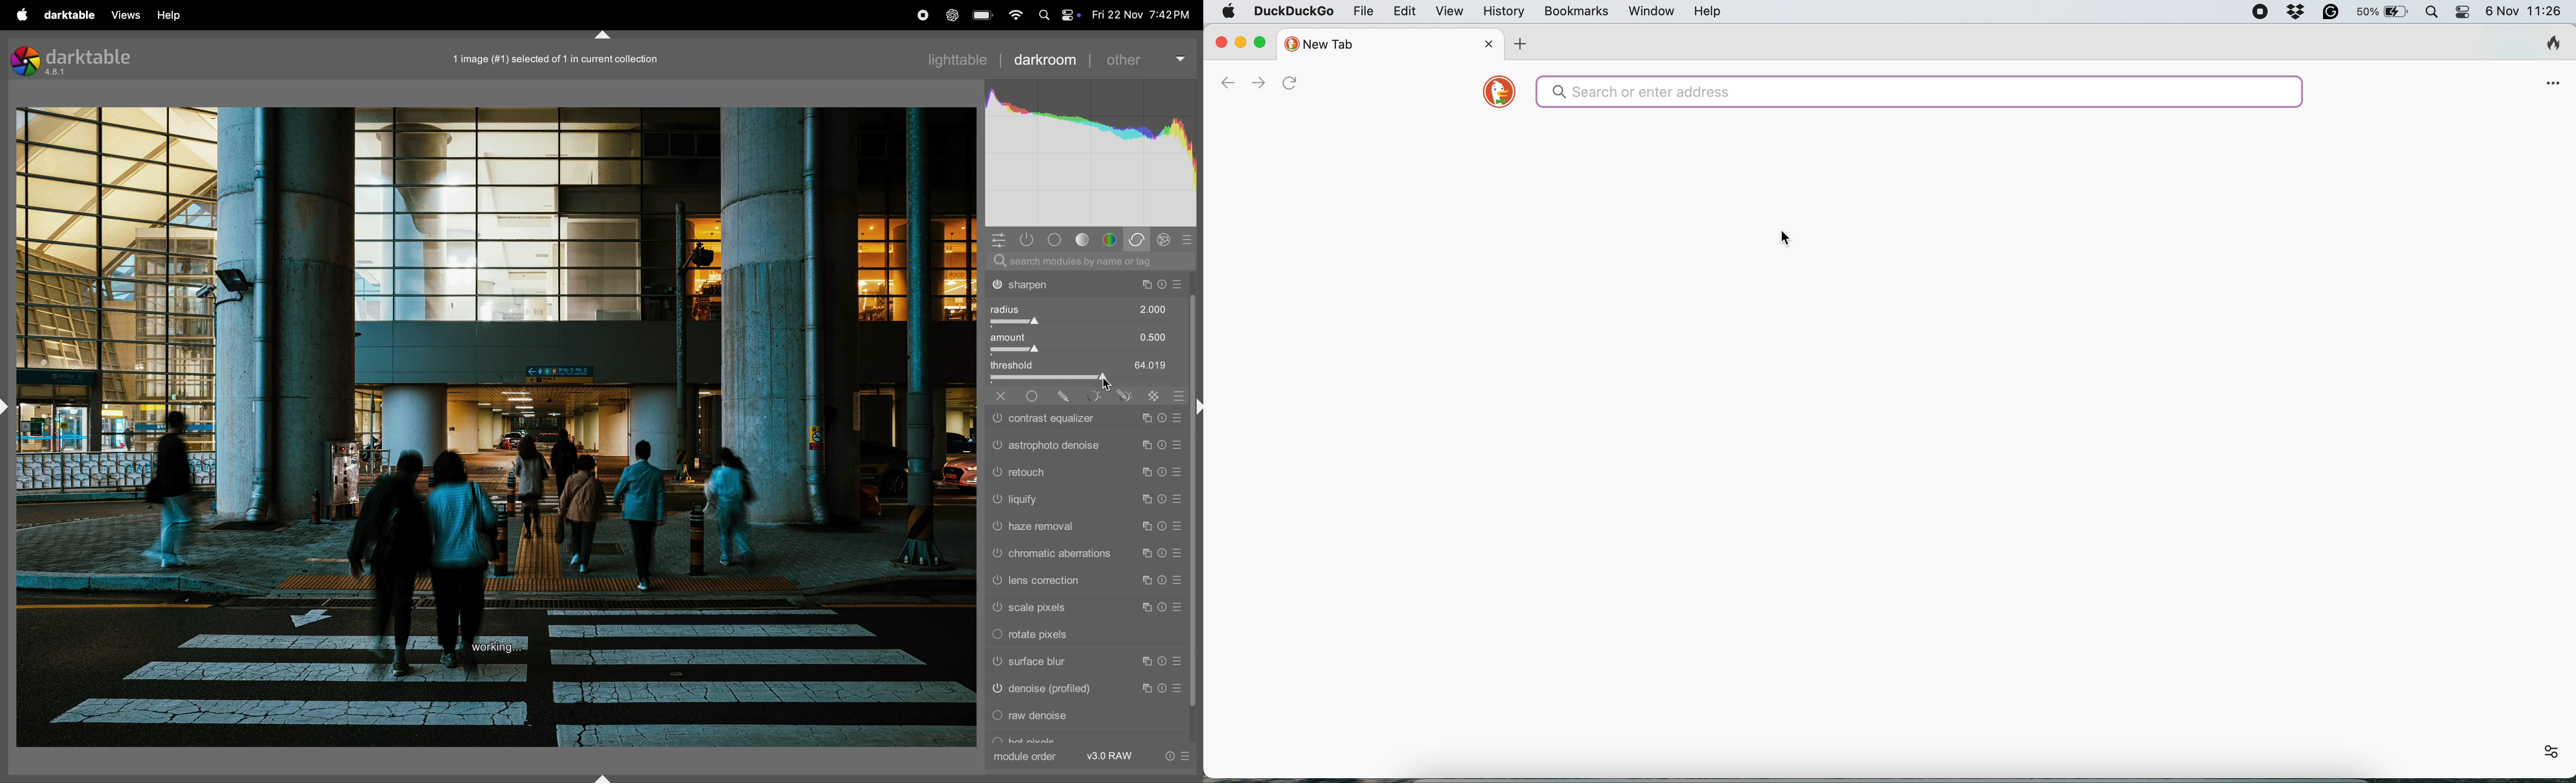 Image resolution: width=2576 pixels, height=784 pixels. What do you see at coordinates (1027, 240) in the screenshot?
I see `show only active modules` at bounding box center [1027, 240].